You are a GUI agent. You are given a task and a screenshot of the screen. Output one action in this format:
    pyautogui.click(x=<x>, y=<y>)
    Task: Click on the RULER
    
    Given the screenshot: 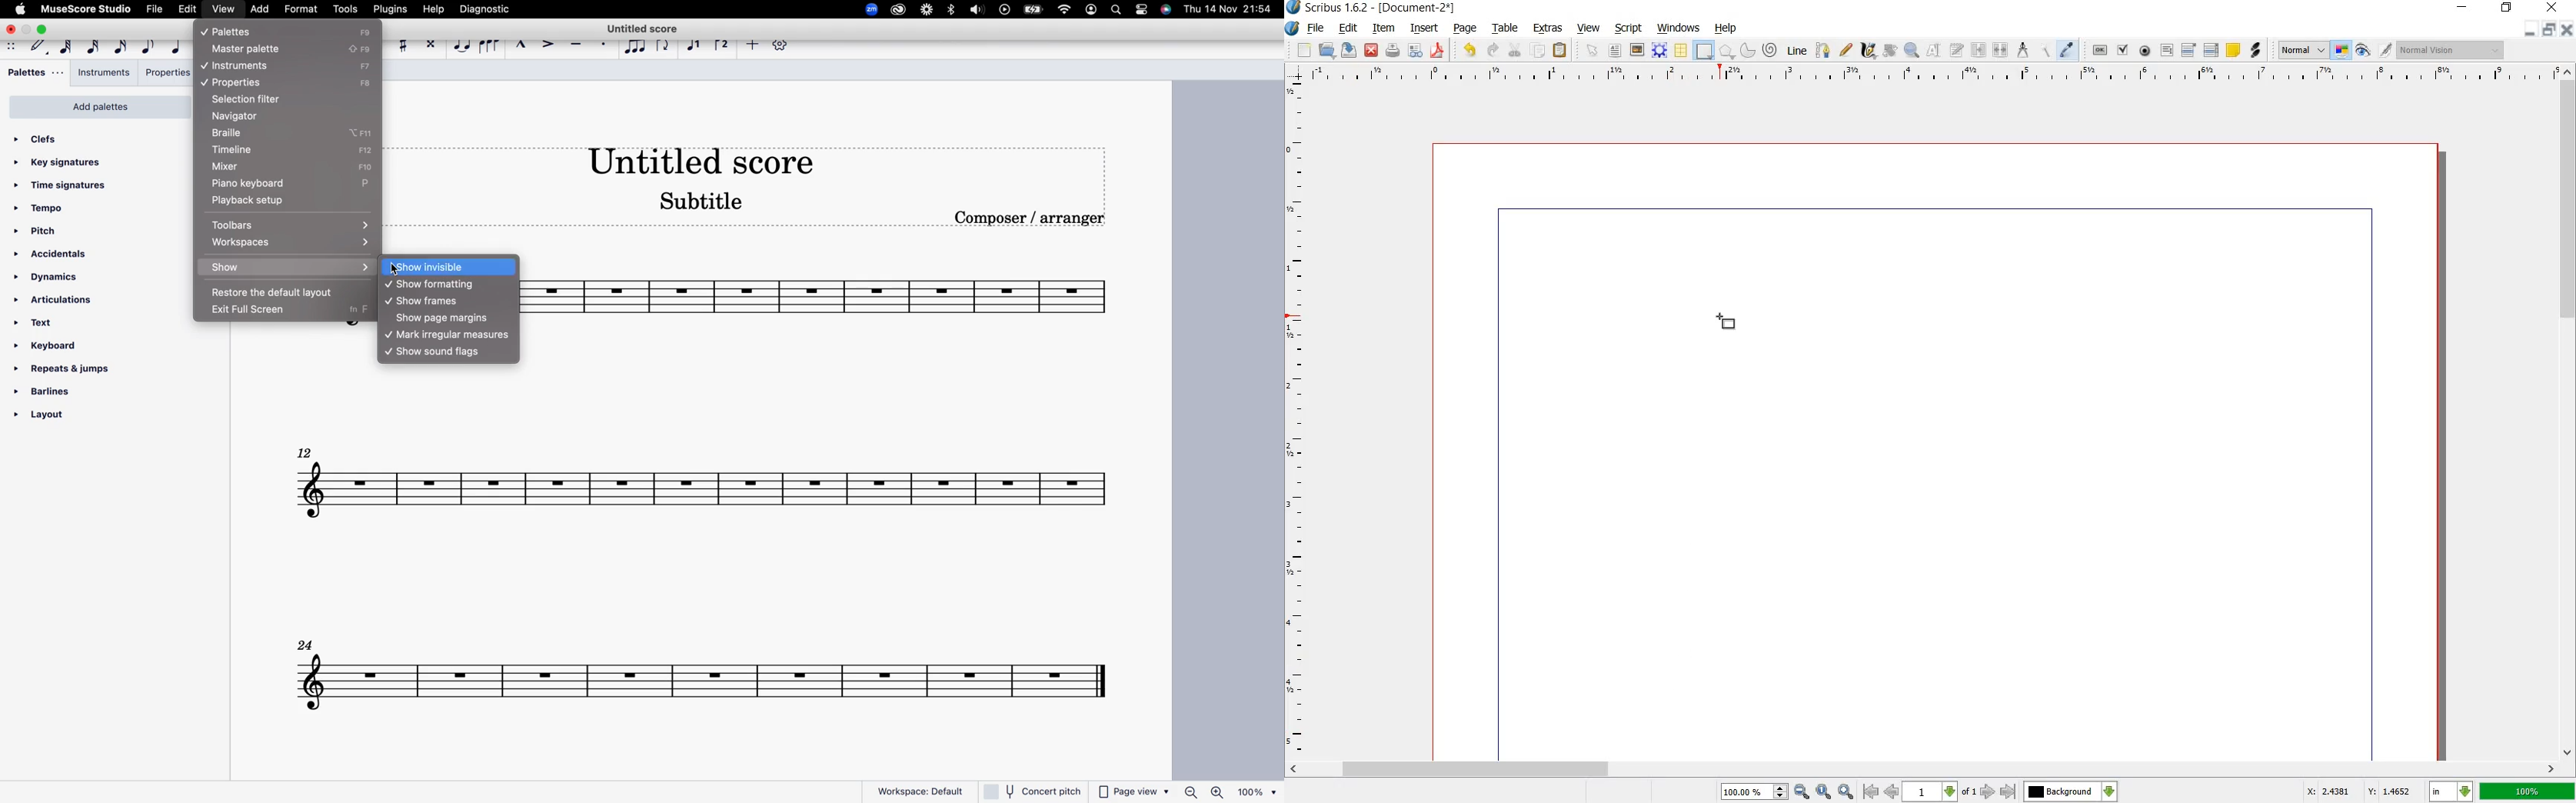 What is the action you would take?
    pyautogui.click(x=1932, y=75)
    